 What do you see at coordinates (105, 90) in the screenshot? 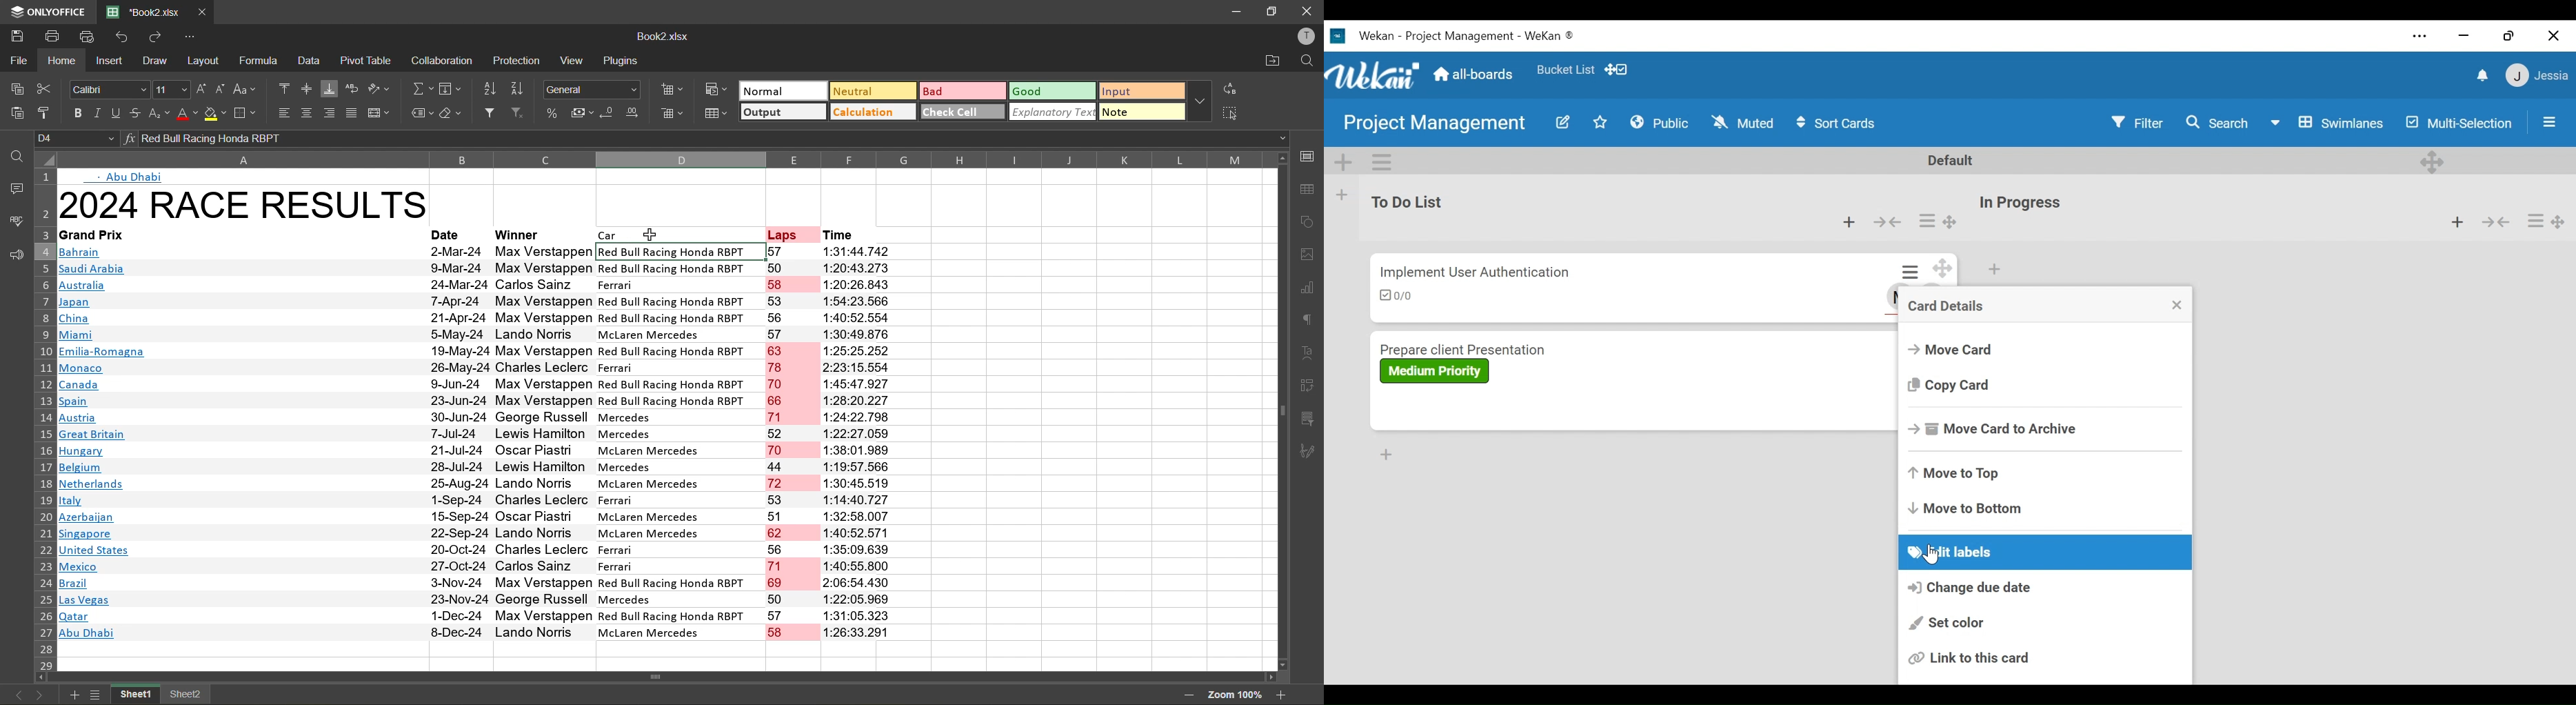
I see `font style` at bounding box center [105, 90].